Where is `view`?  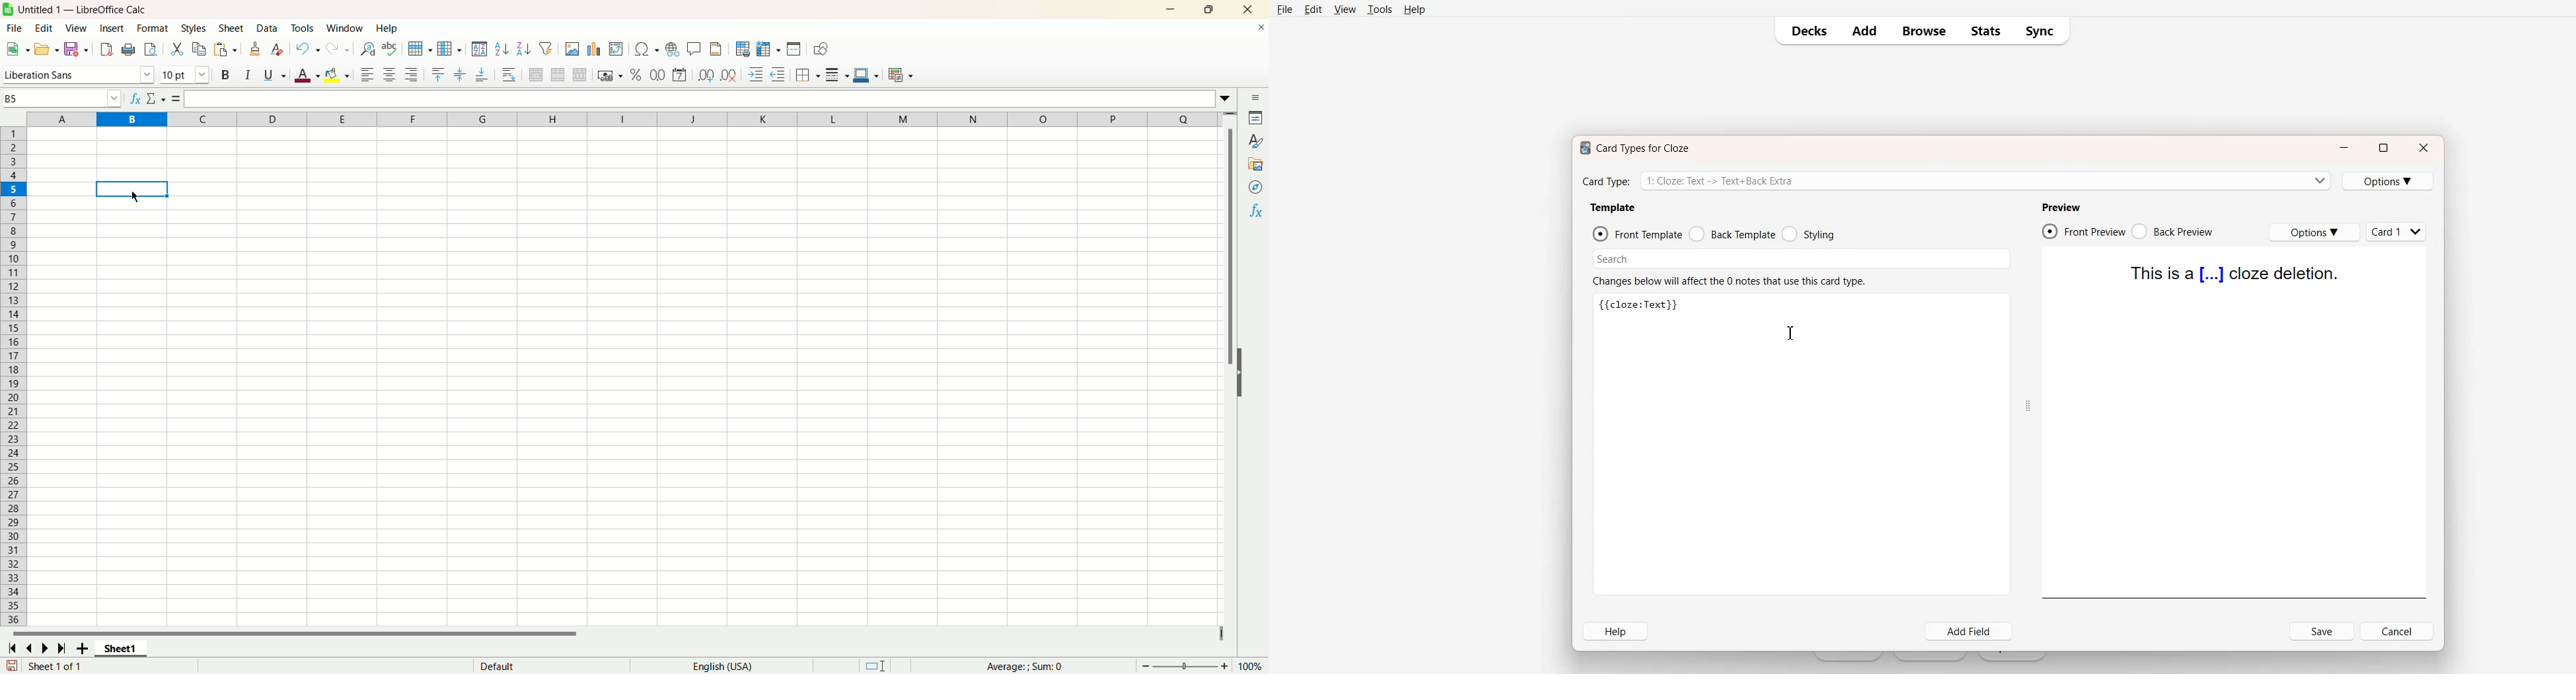
view is located at coordinates (76, 28).